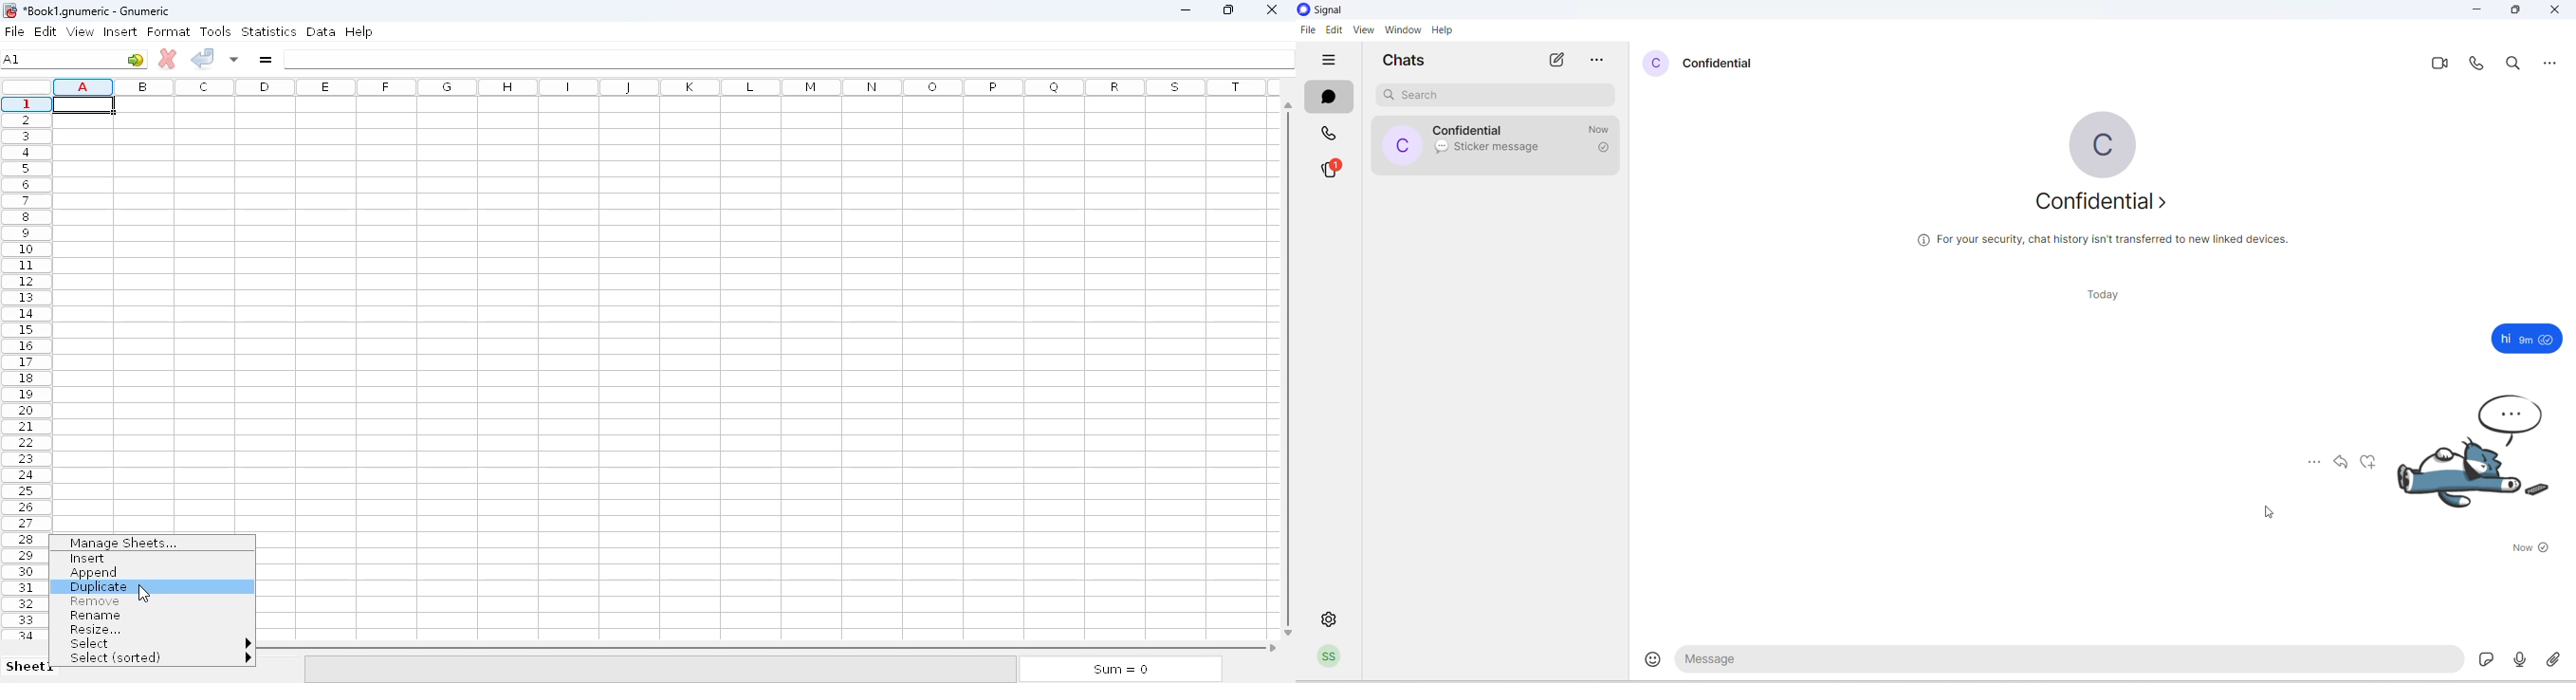 The height and width of the screenshot is (700, 2576). Describe the element at coordinates (94, 629) in the screenshot. I see `resize` at that location.